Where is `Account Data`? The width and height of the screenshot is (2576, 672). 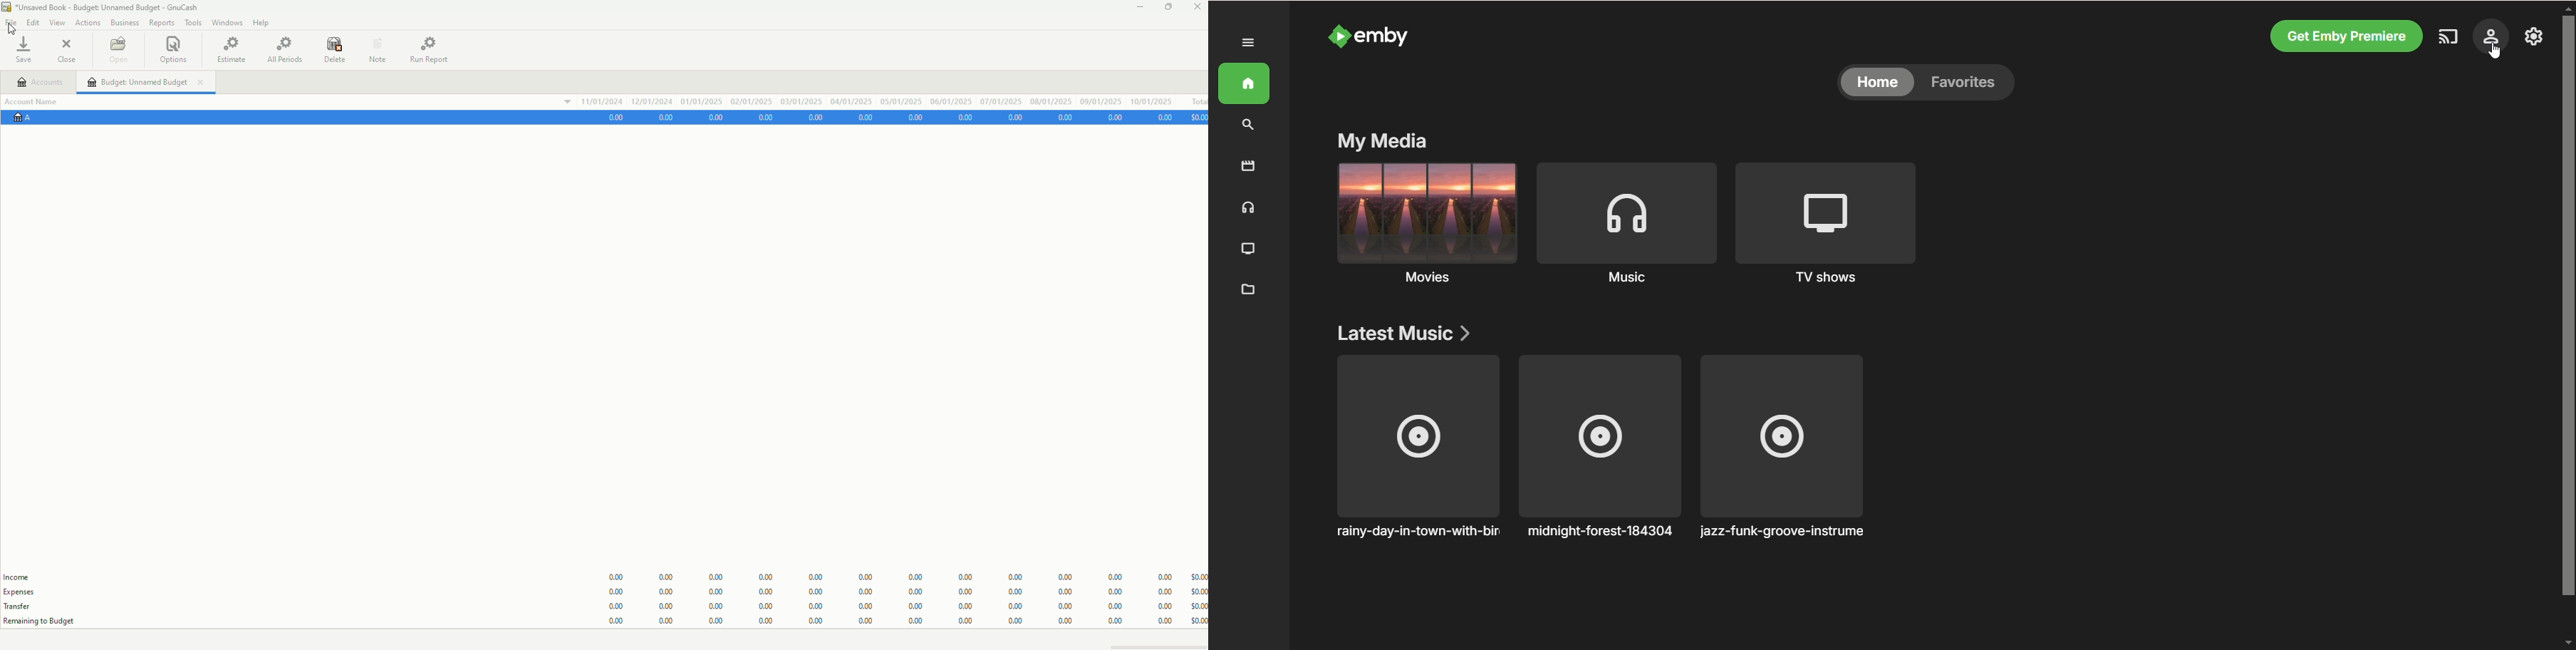
Account Data is located at coordinates (904, 118).